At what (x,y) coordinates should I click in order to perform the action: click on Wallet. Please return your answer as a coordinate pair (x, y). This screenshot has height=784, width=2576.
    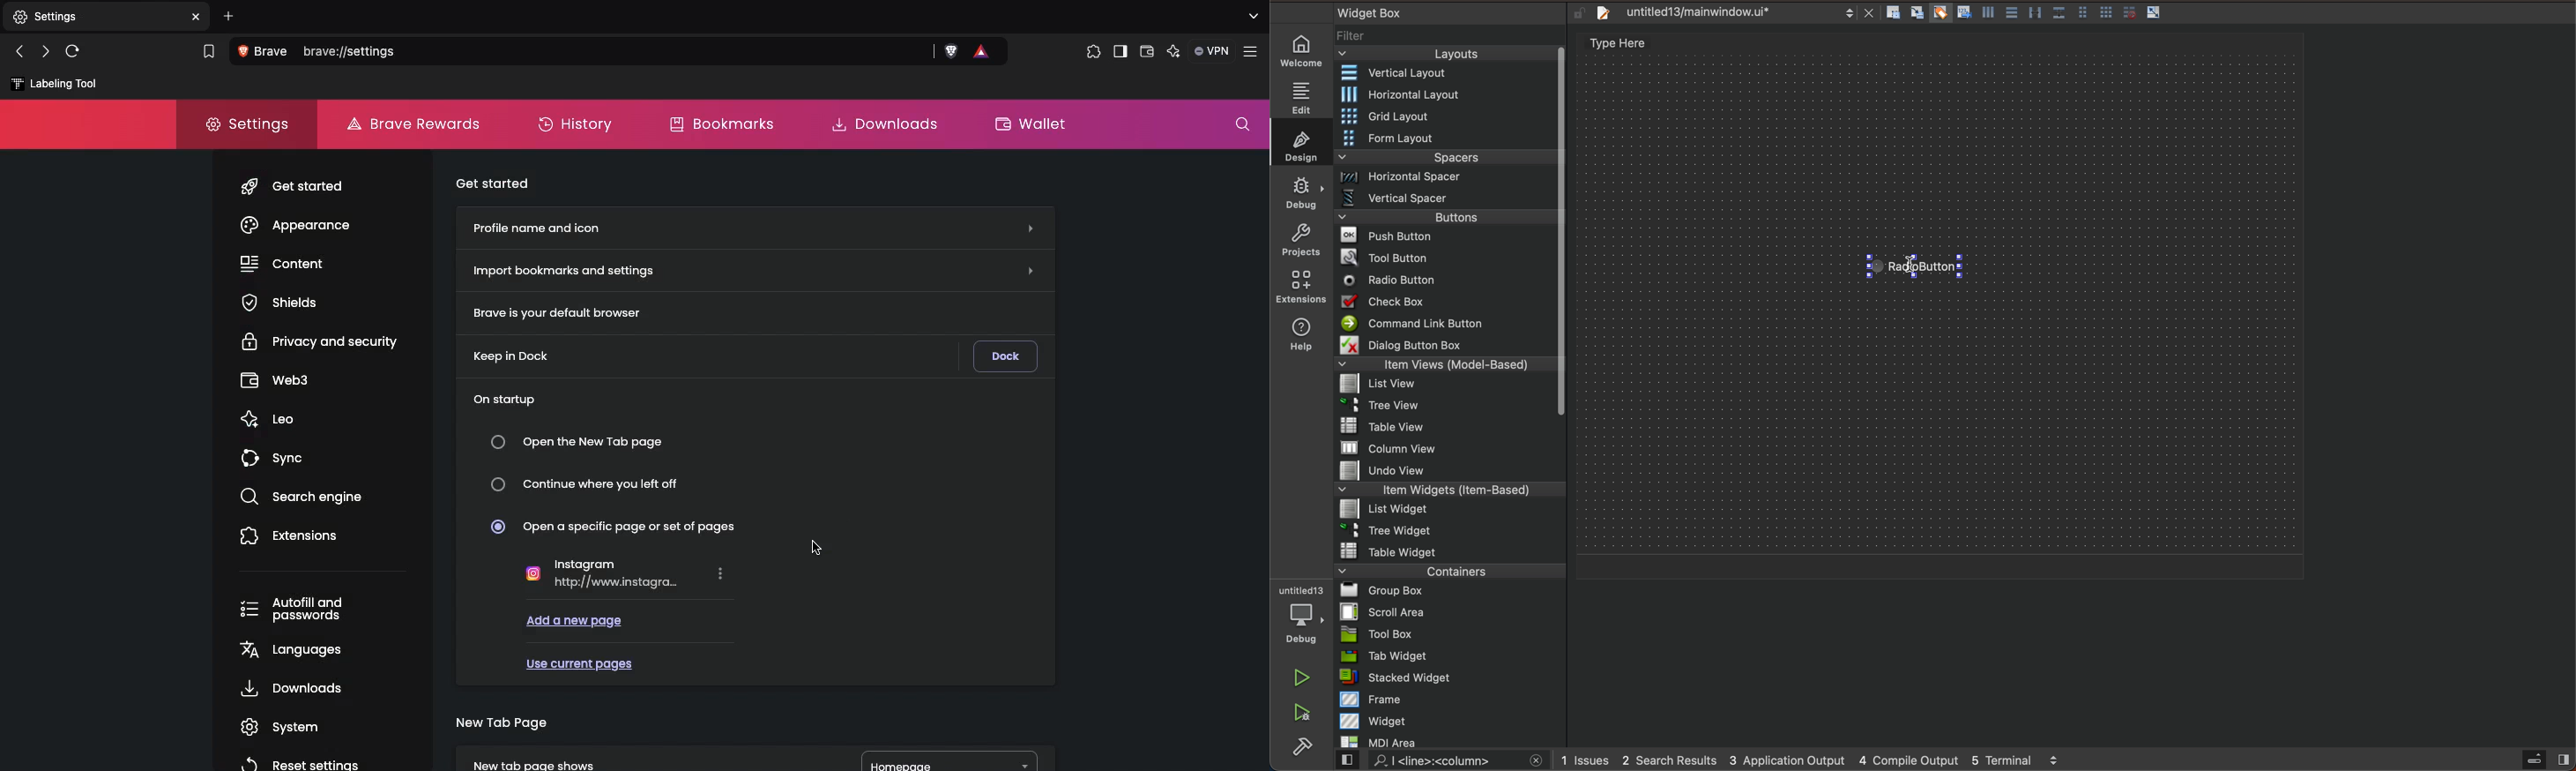
    Looking at the image, I should click on (1147, 54).